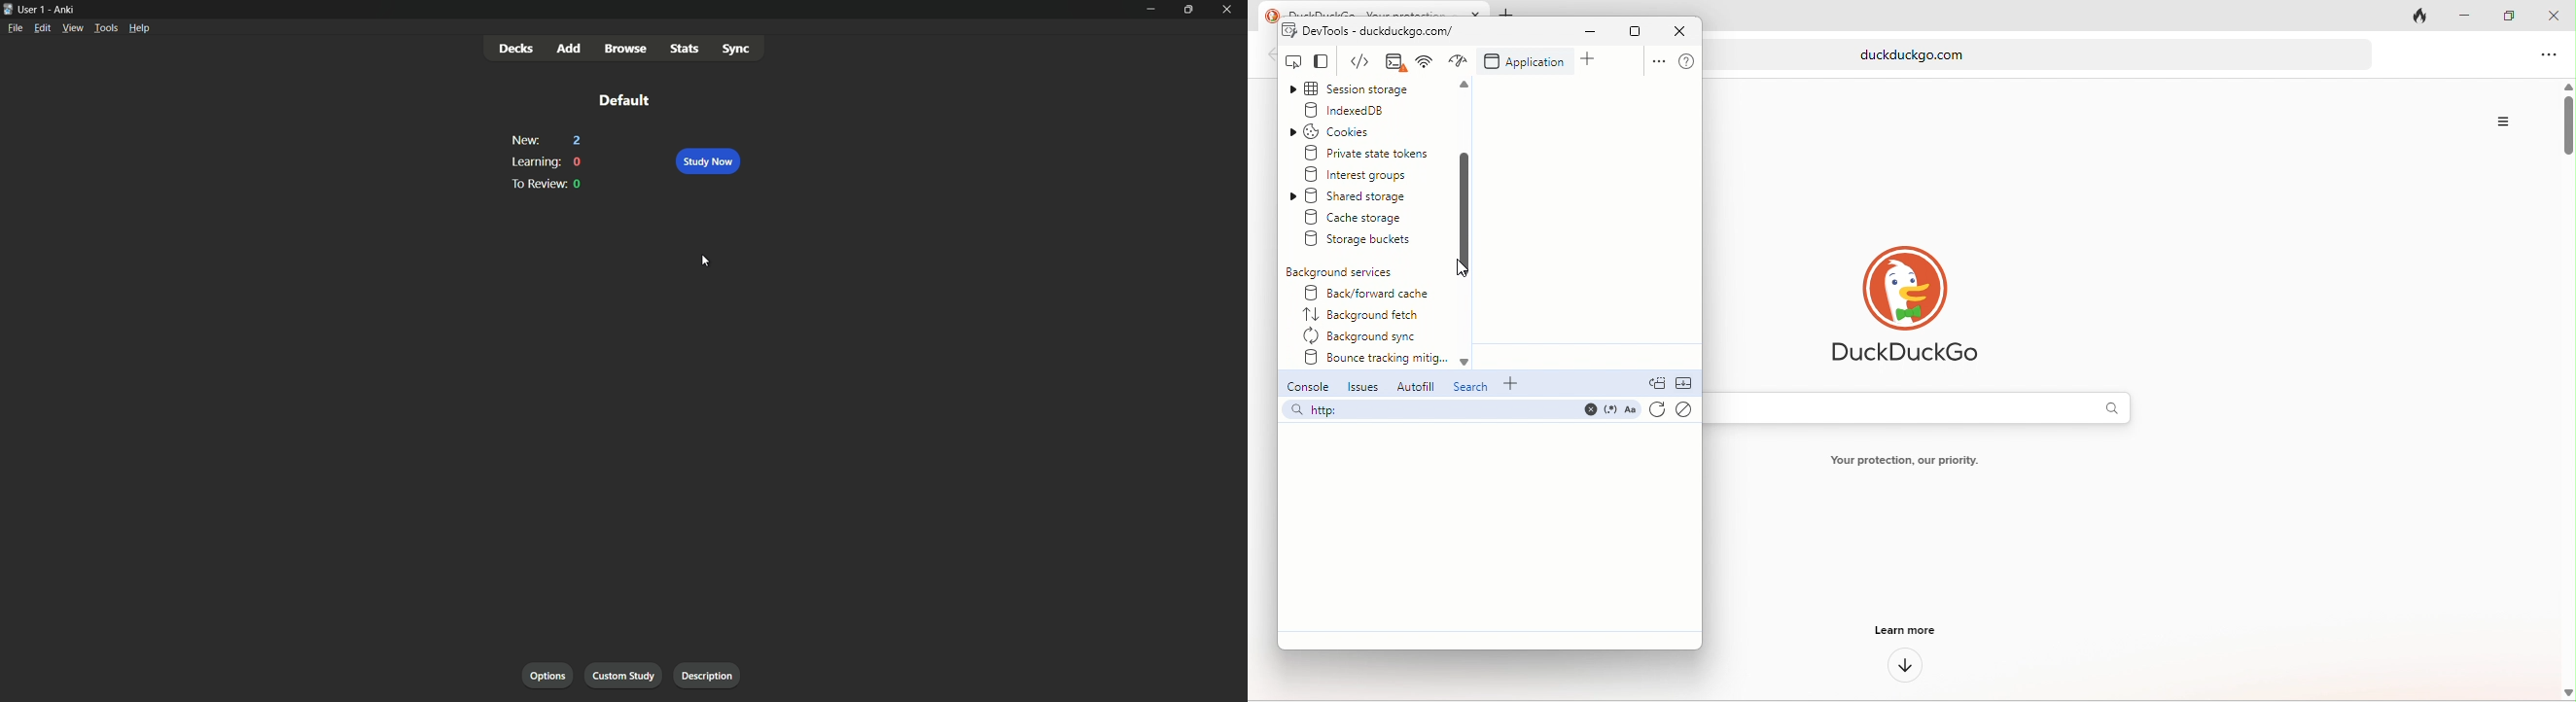  I want to click on doc quick view, so click(1657, 384).